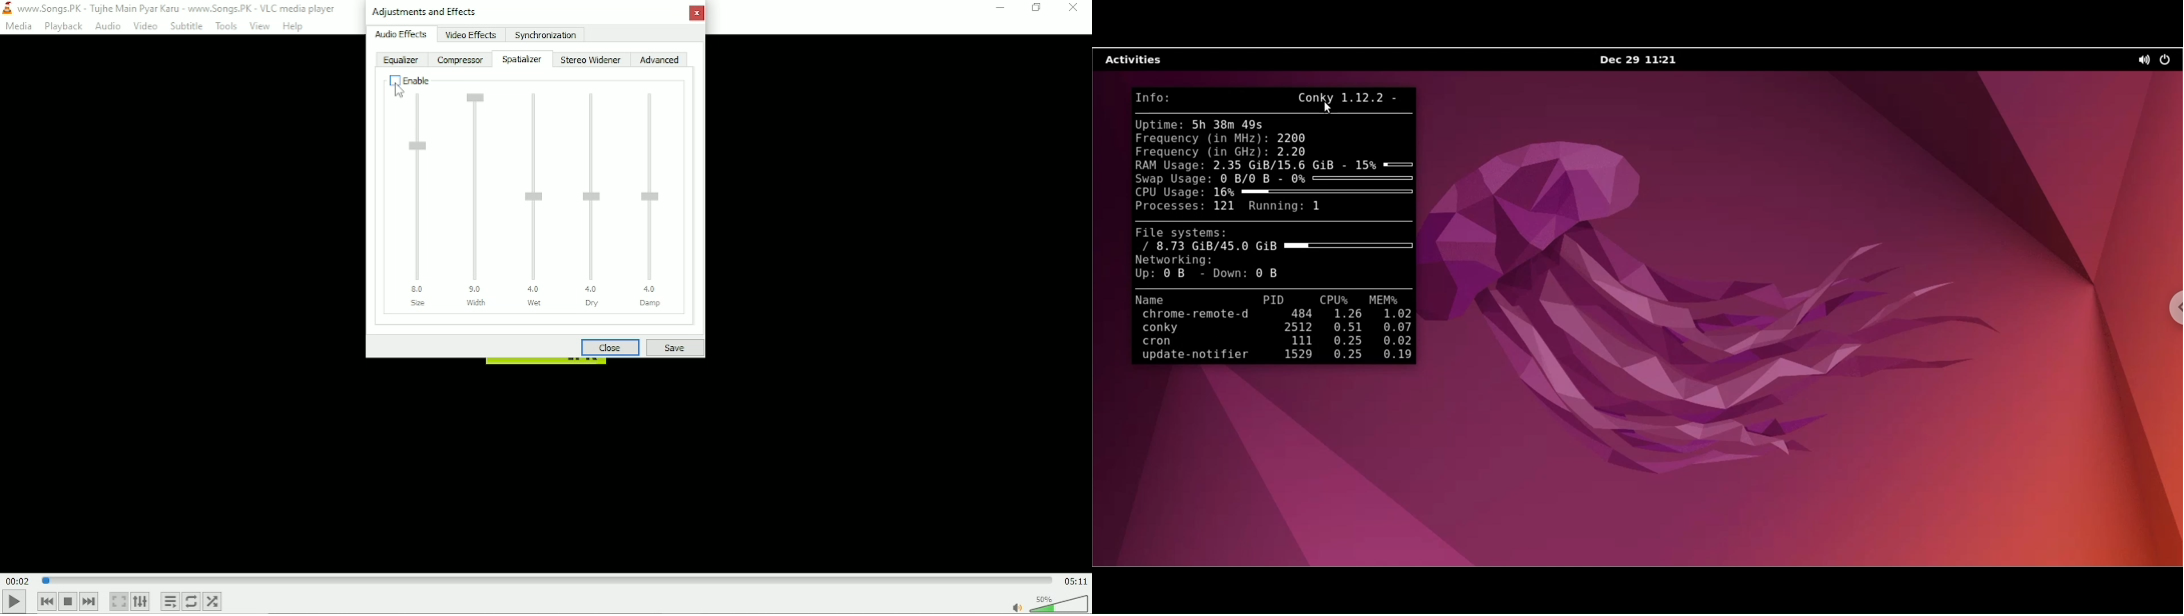 The width and height of the screenshot is (2184, 616). Describe the element at coordinates (212, 601) in the screenshot. I see `random` at that location.